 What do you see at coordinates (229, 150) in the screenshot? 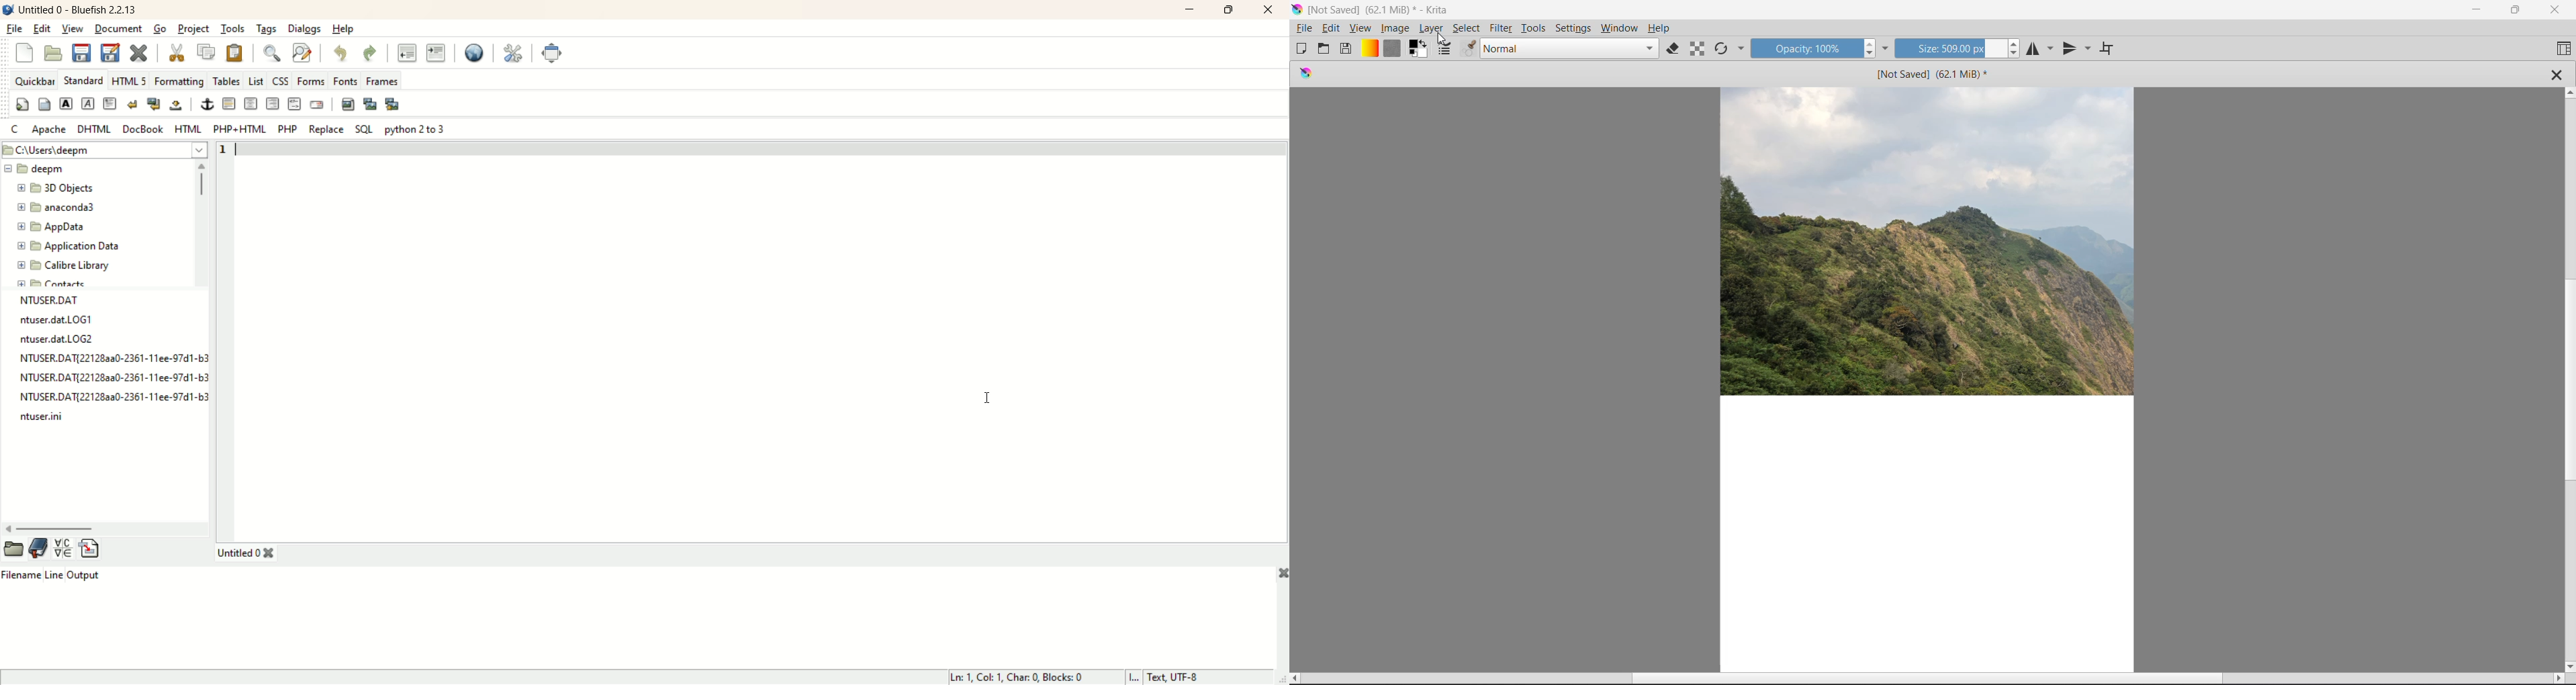
I see `line number` at bounding box center [229, 150].